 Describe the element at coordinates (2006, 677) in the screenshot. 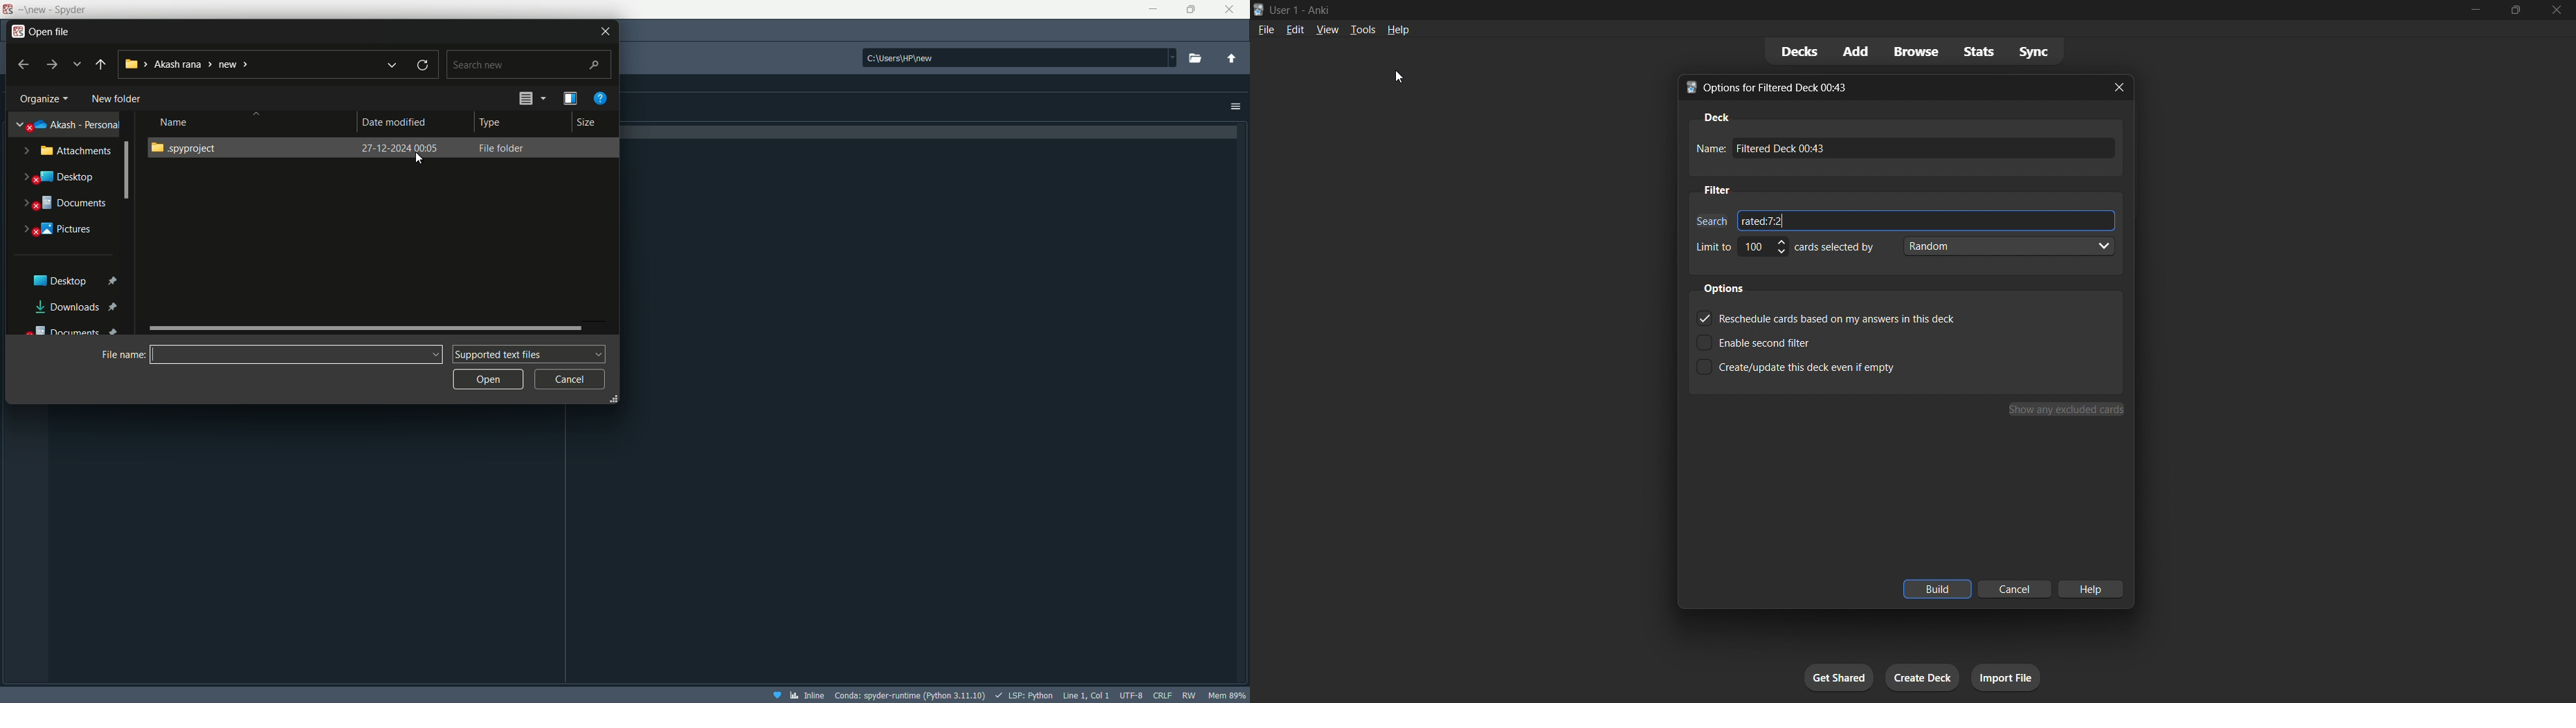

I see `import file` at that location.